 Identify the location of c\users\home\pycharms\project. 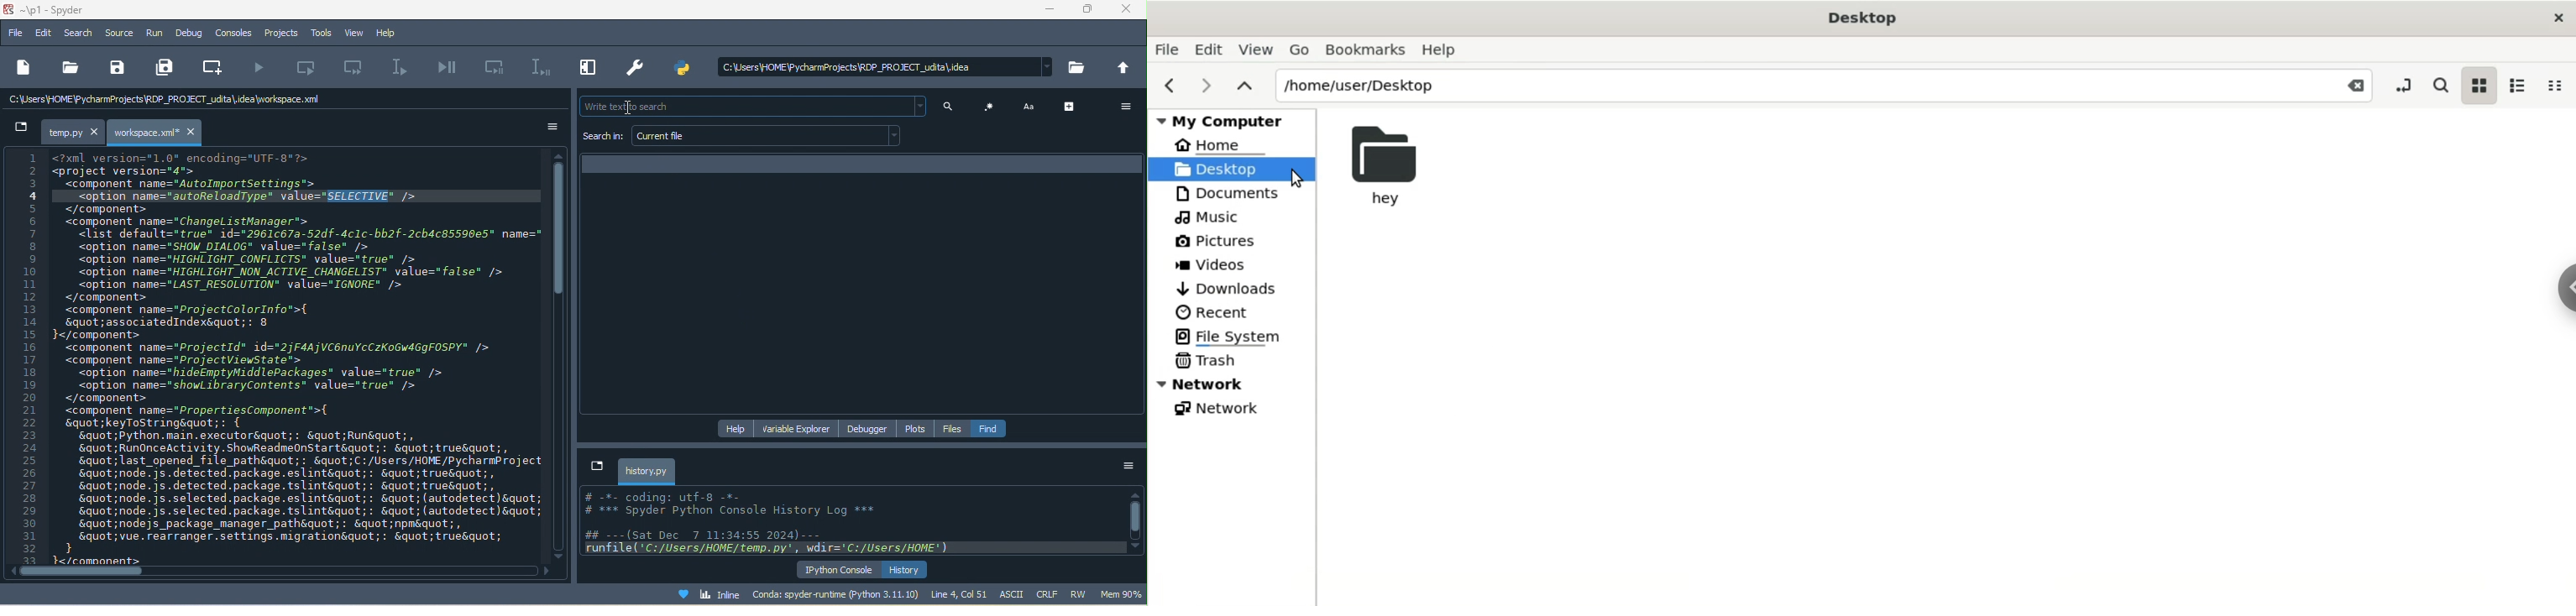
(879, 67).